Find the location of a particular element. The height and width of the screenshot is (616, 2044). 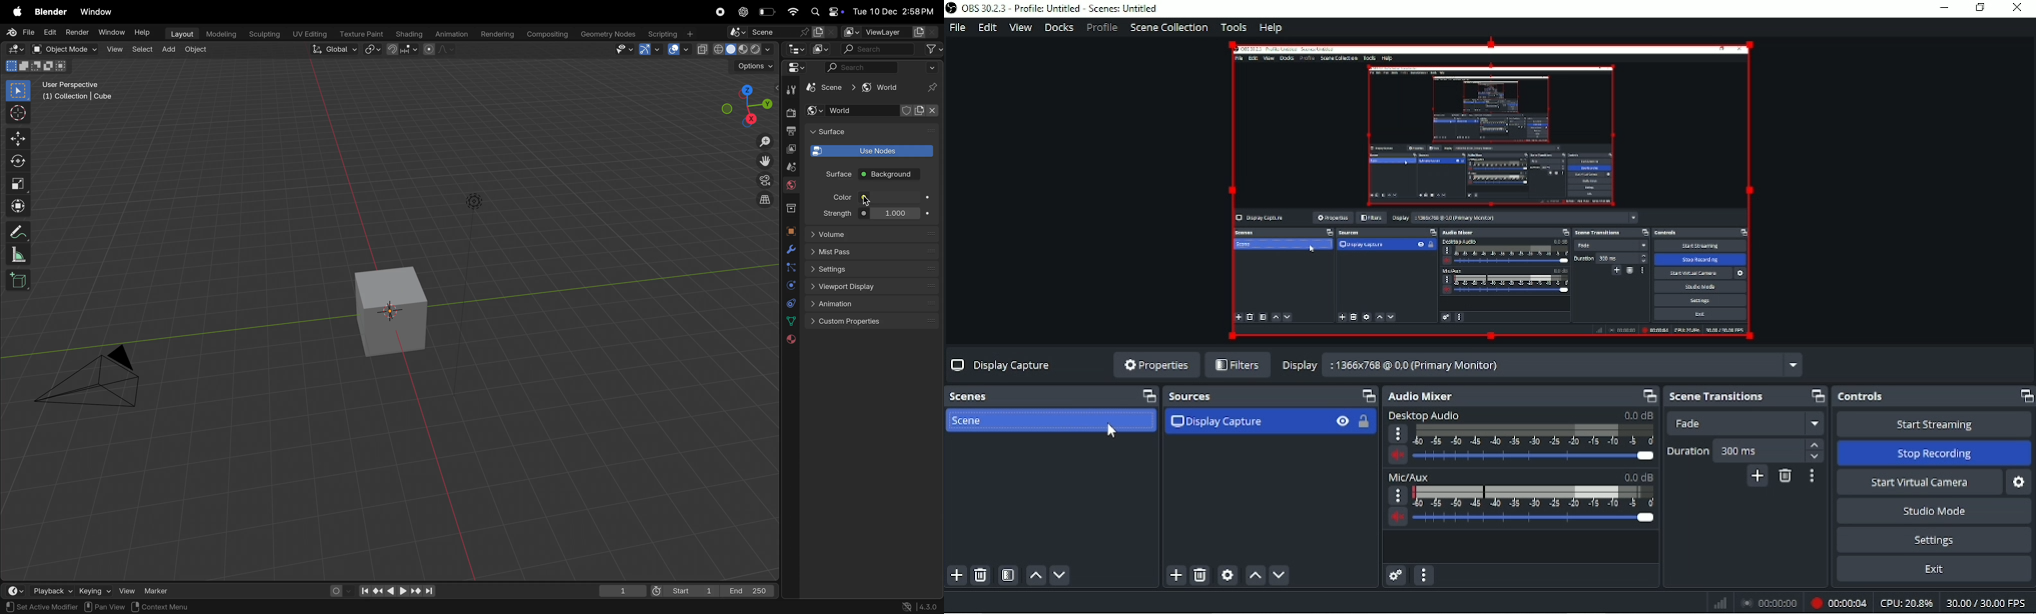

marker is located at coordinates (157, 590).